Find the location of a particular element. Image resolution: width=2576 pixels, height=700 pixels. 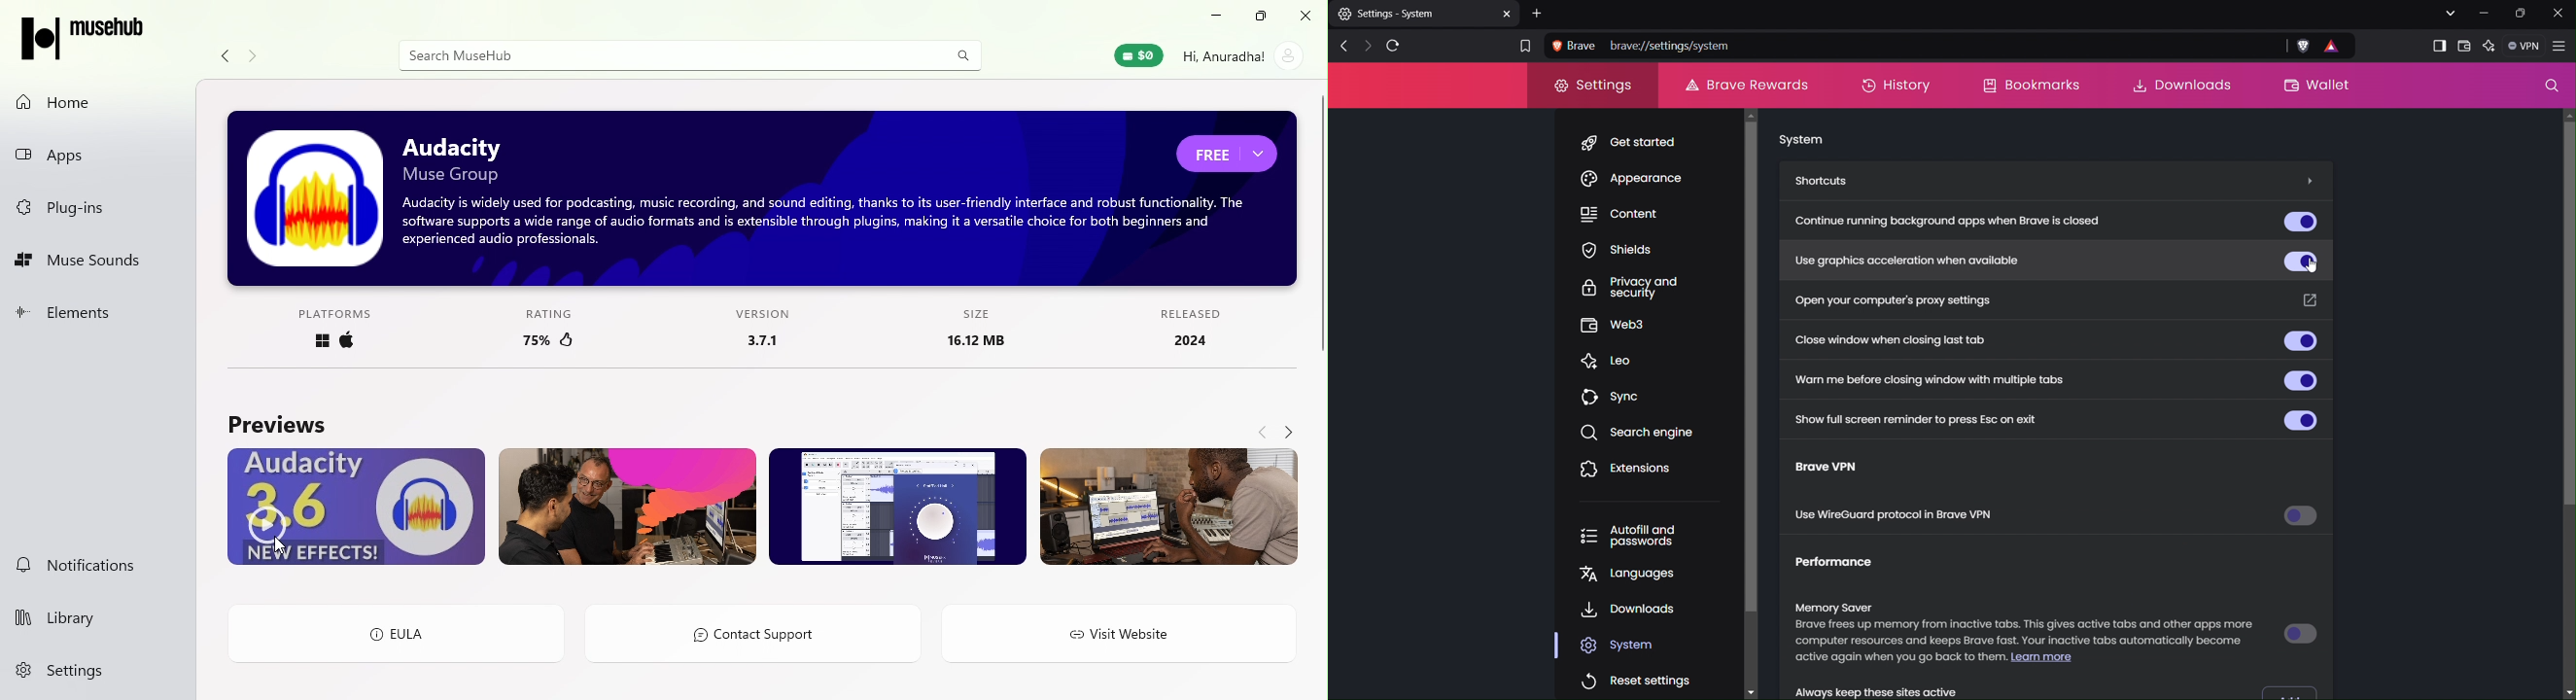

Add New Tab is located at coordinates (1539, 12).